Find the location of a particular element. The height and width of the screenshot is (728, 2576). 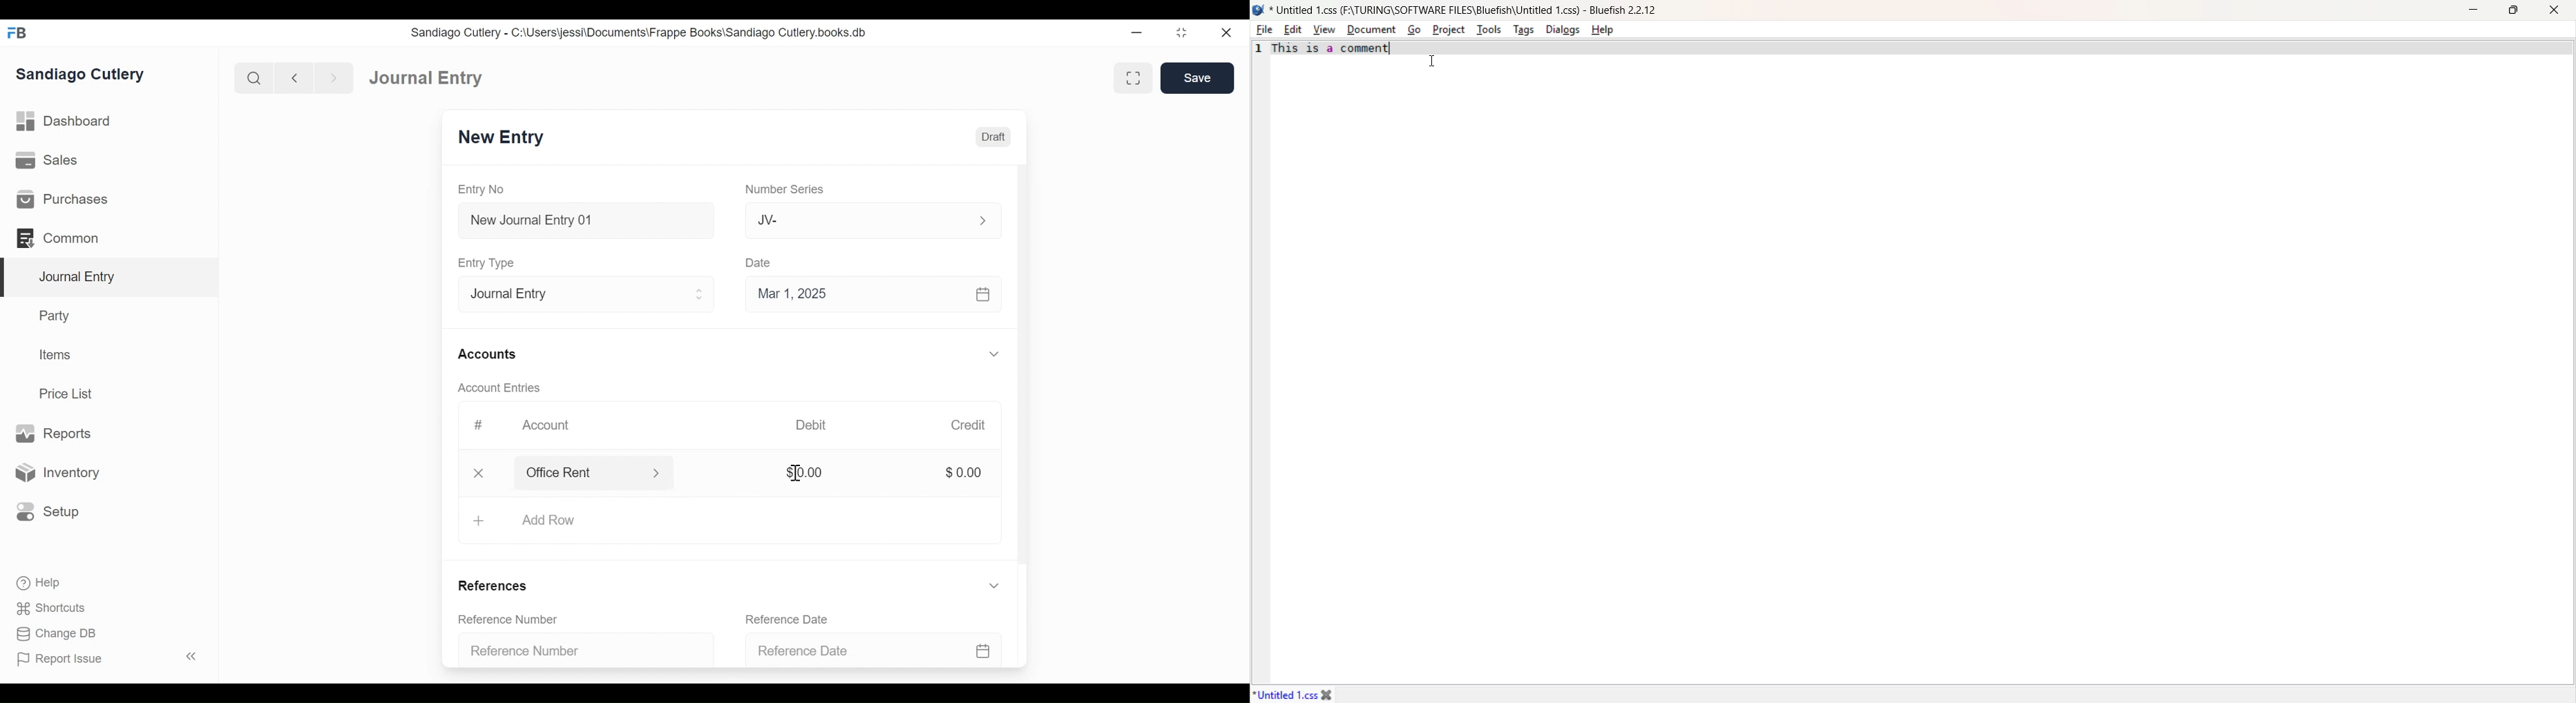

# is located at coordinates (474, 425).